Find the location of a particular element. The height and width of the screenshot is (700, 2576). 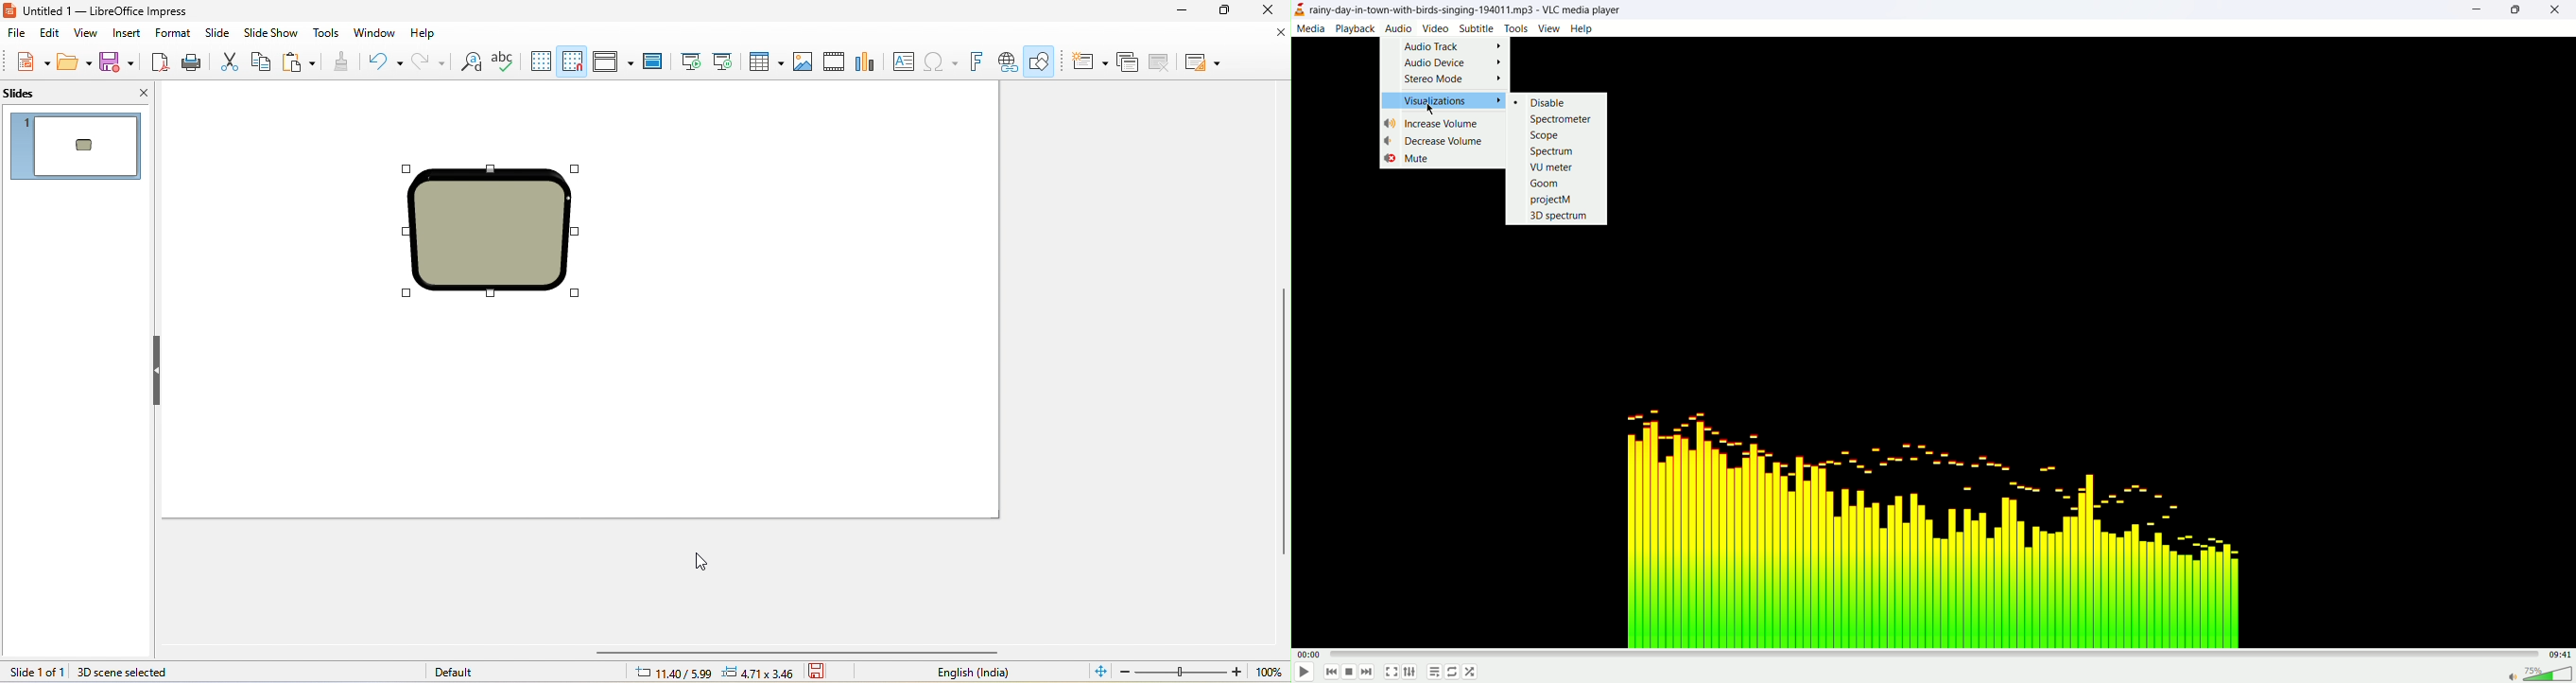

playback is located at coordinates (1356, 27).